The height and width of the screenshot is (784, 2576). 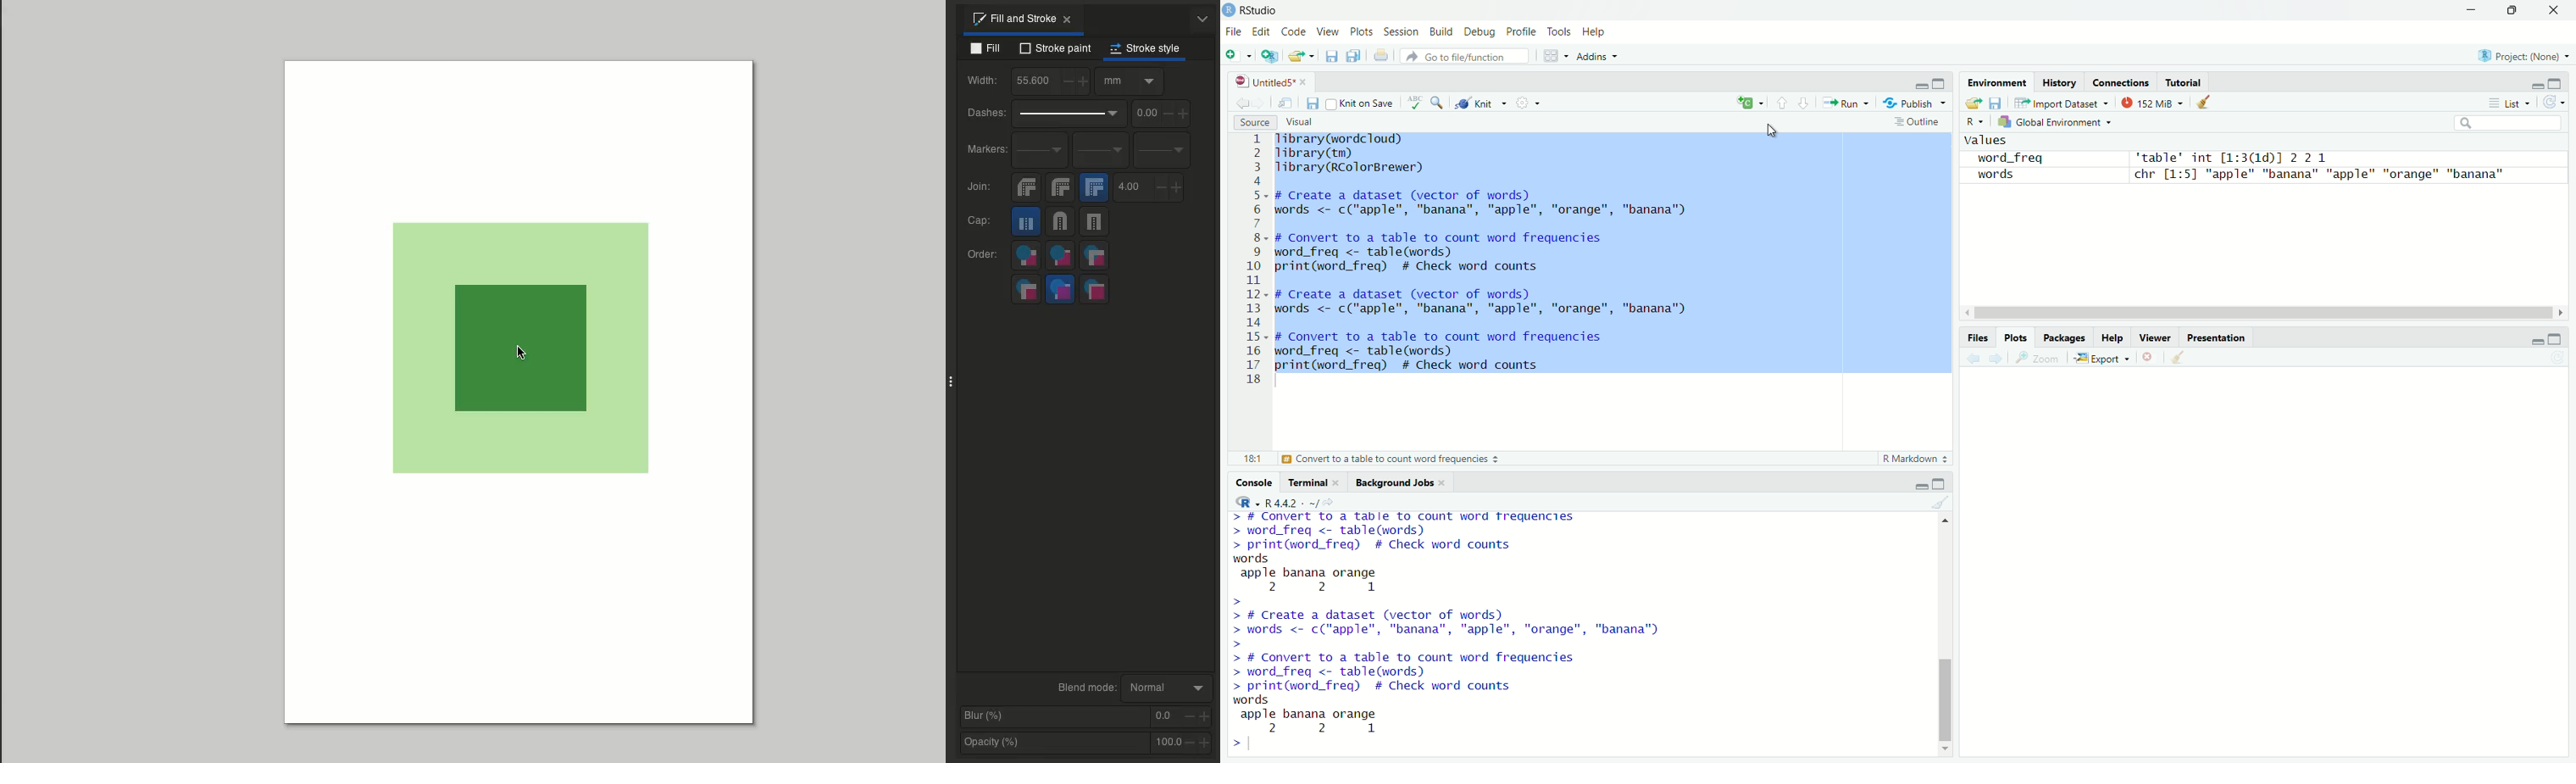 What do you see at coordinates (1597, 32) in the screenshot?
I see `Help` at bounding box center [1597, 32].